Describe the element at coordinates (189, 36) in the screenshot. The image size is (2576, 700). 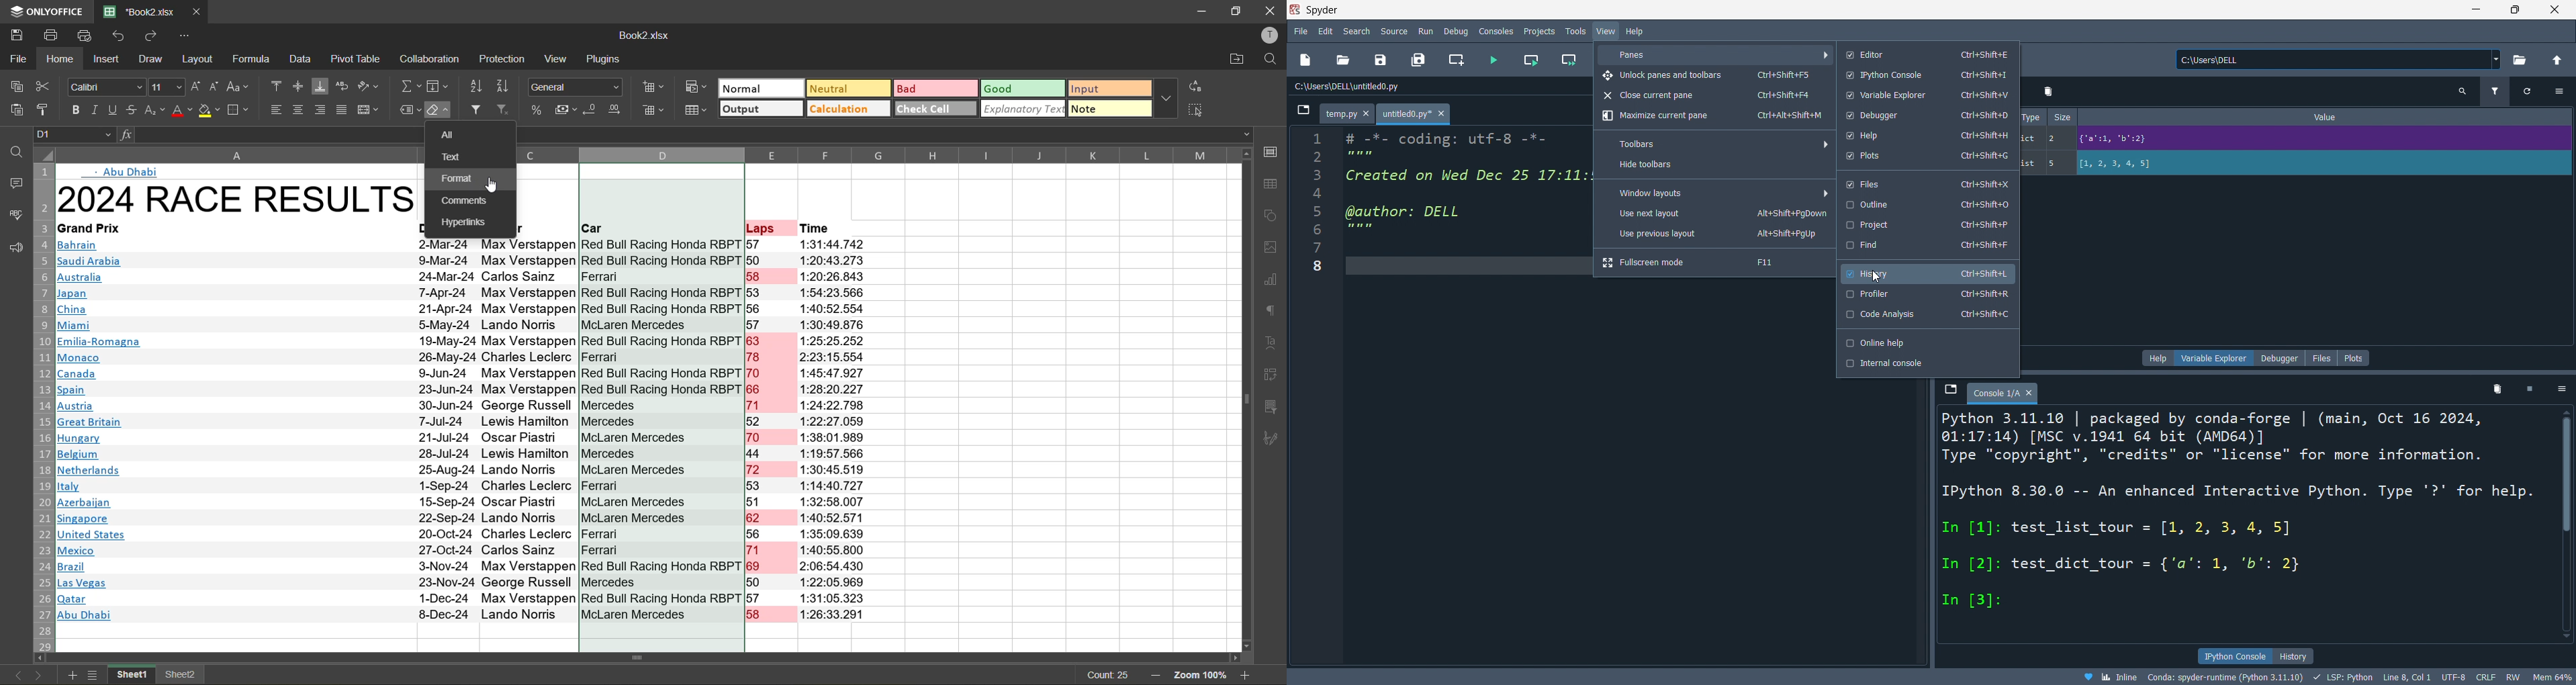
I see `customize quick access toolbar` at that location.